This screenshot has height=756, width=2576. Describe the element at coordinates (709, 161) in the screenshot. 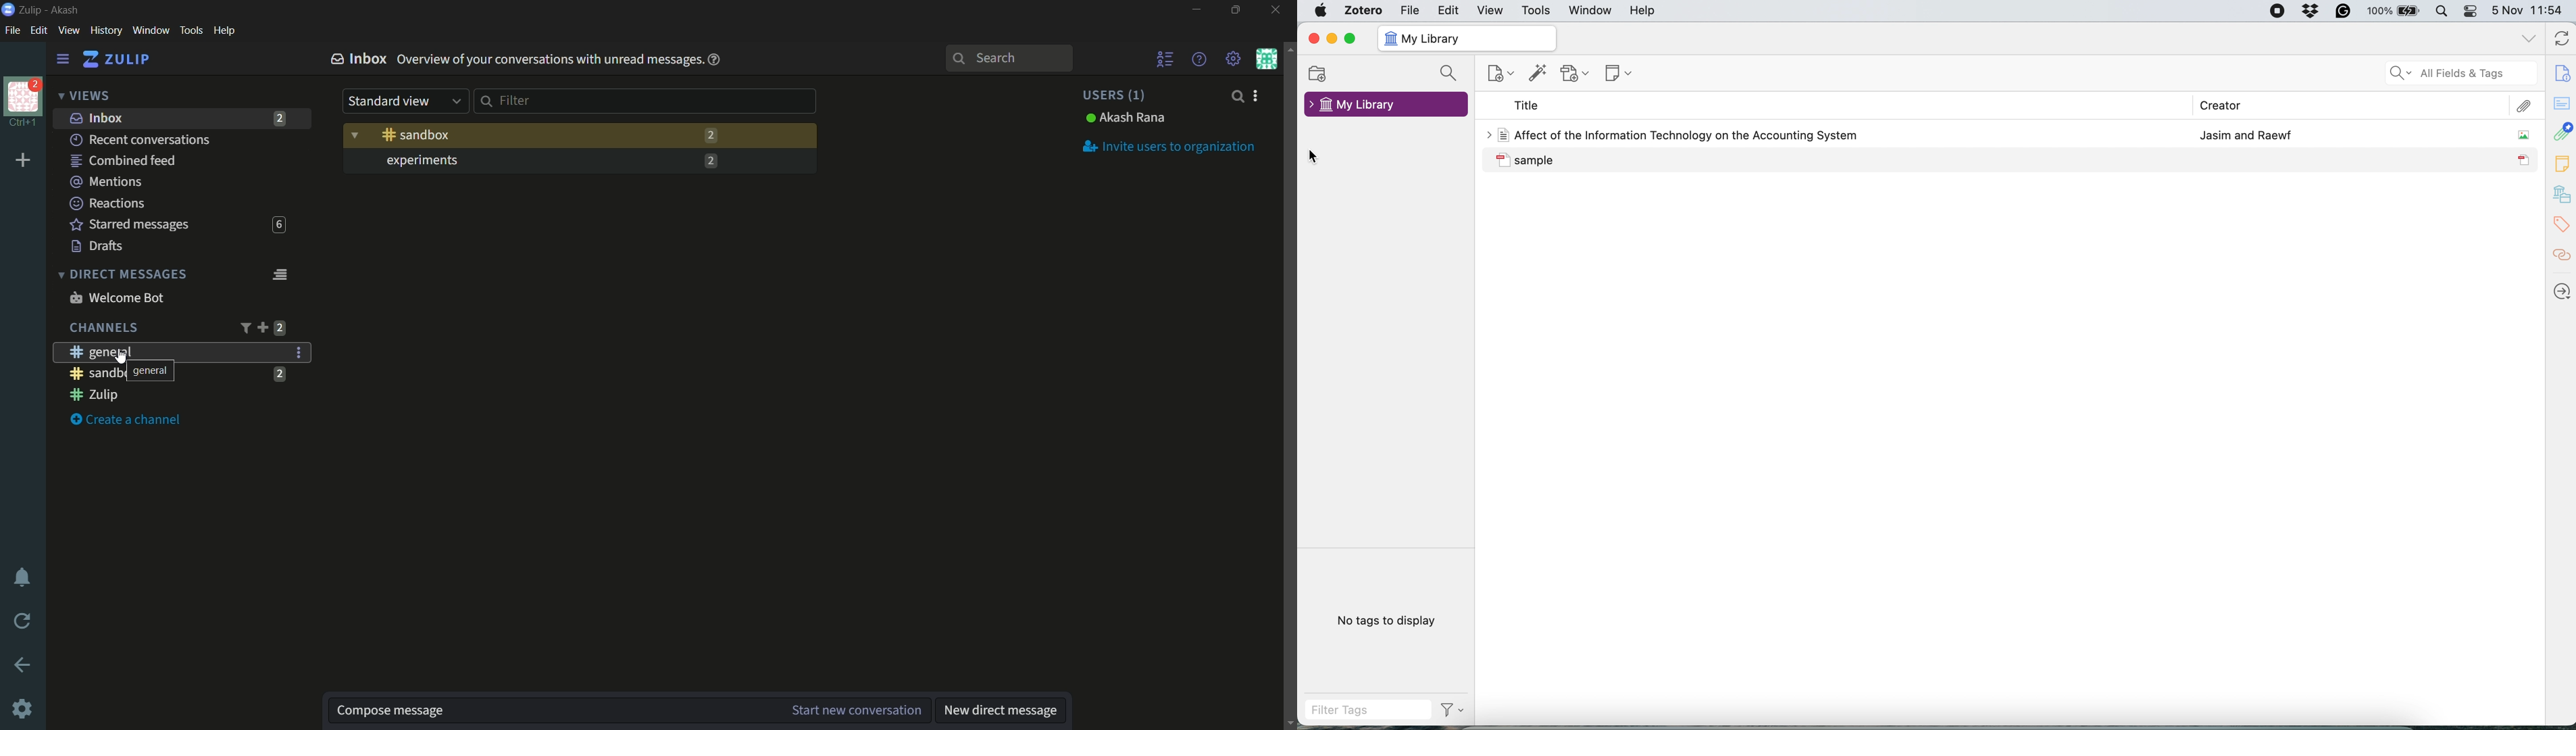

I see `2 unread messages` at that location.